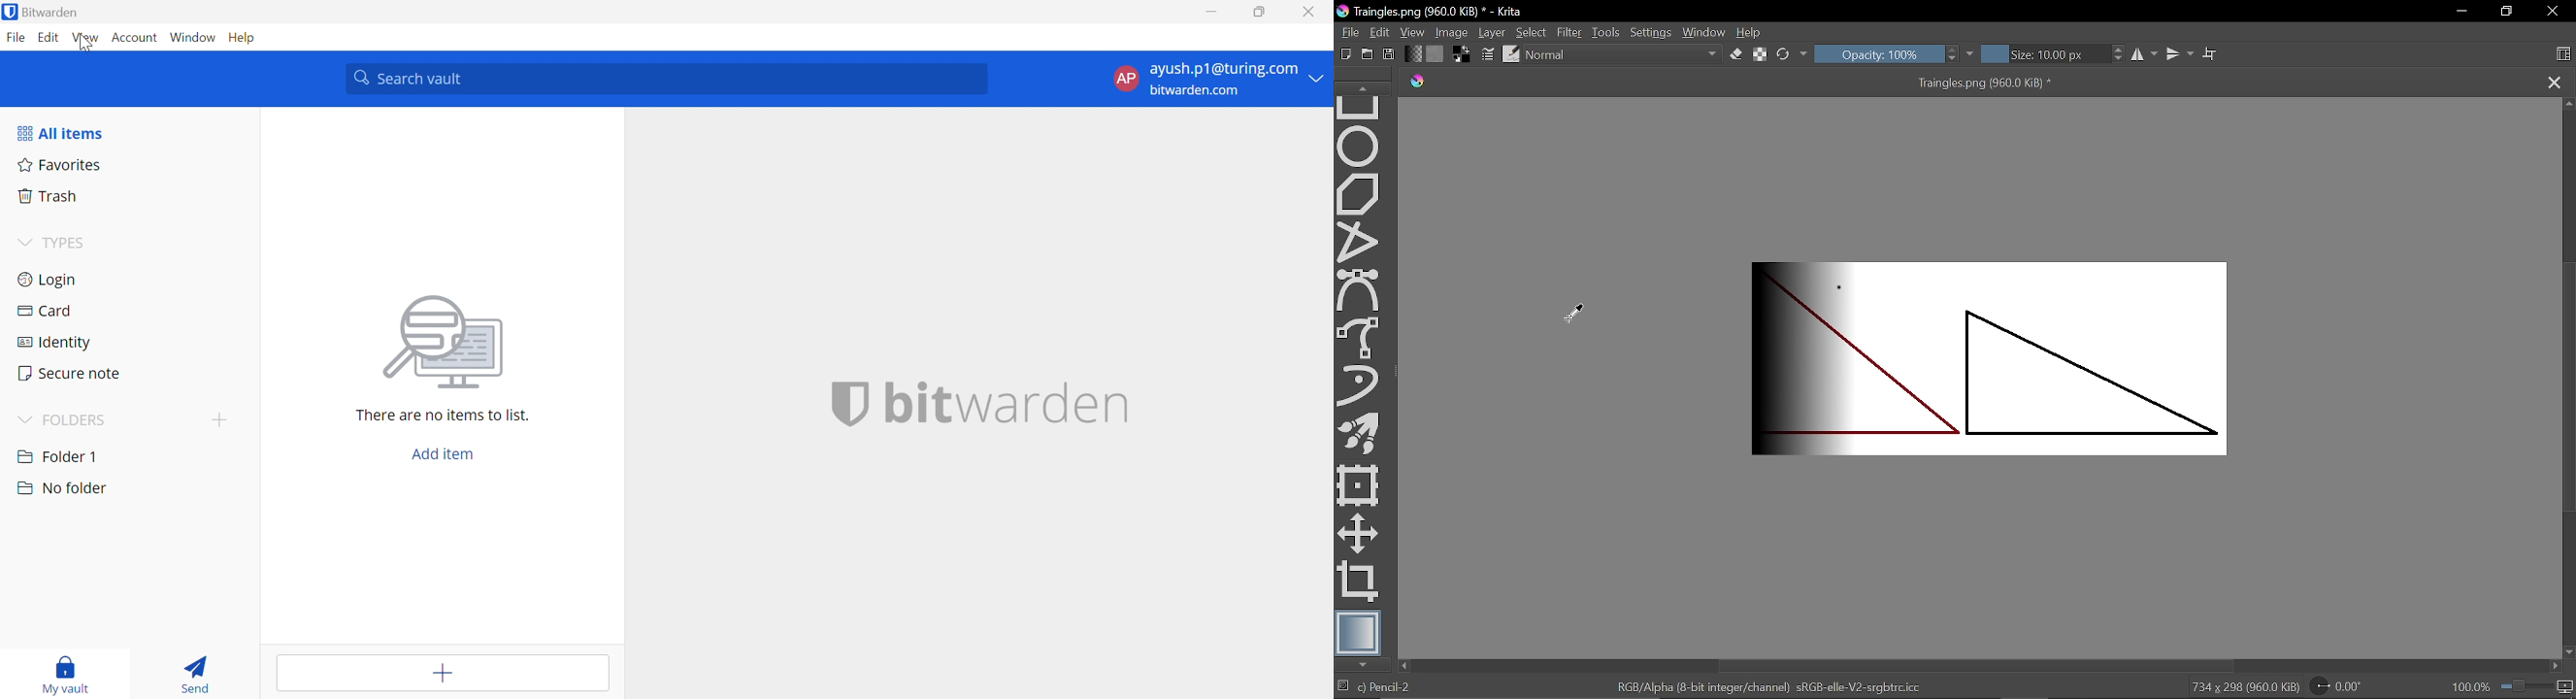 The width and height of the screenshot is (2576, 700). Describe the element at coordinates (1413, 52) in the screenshot. I see `Gradient fill` at that location.